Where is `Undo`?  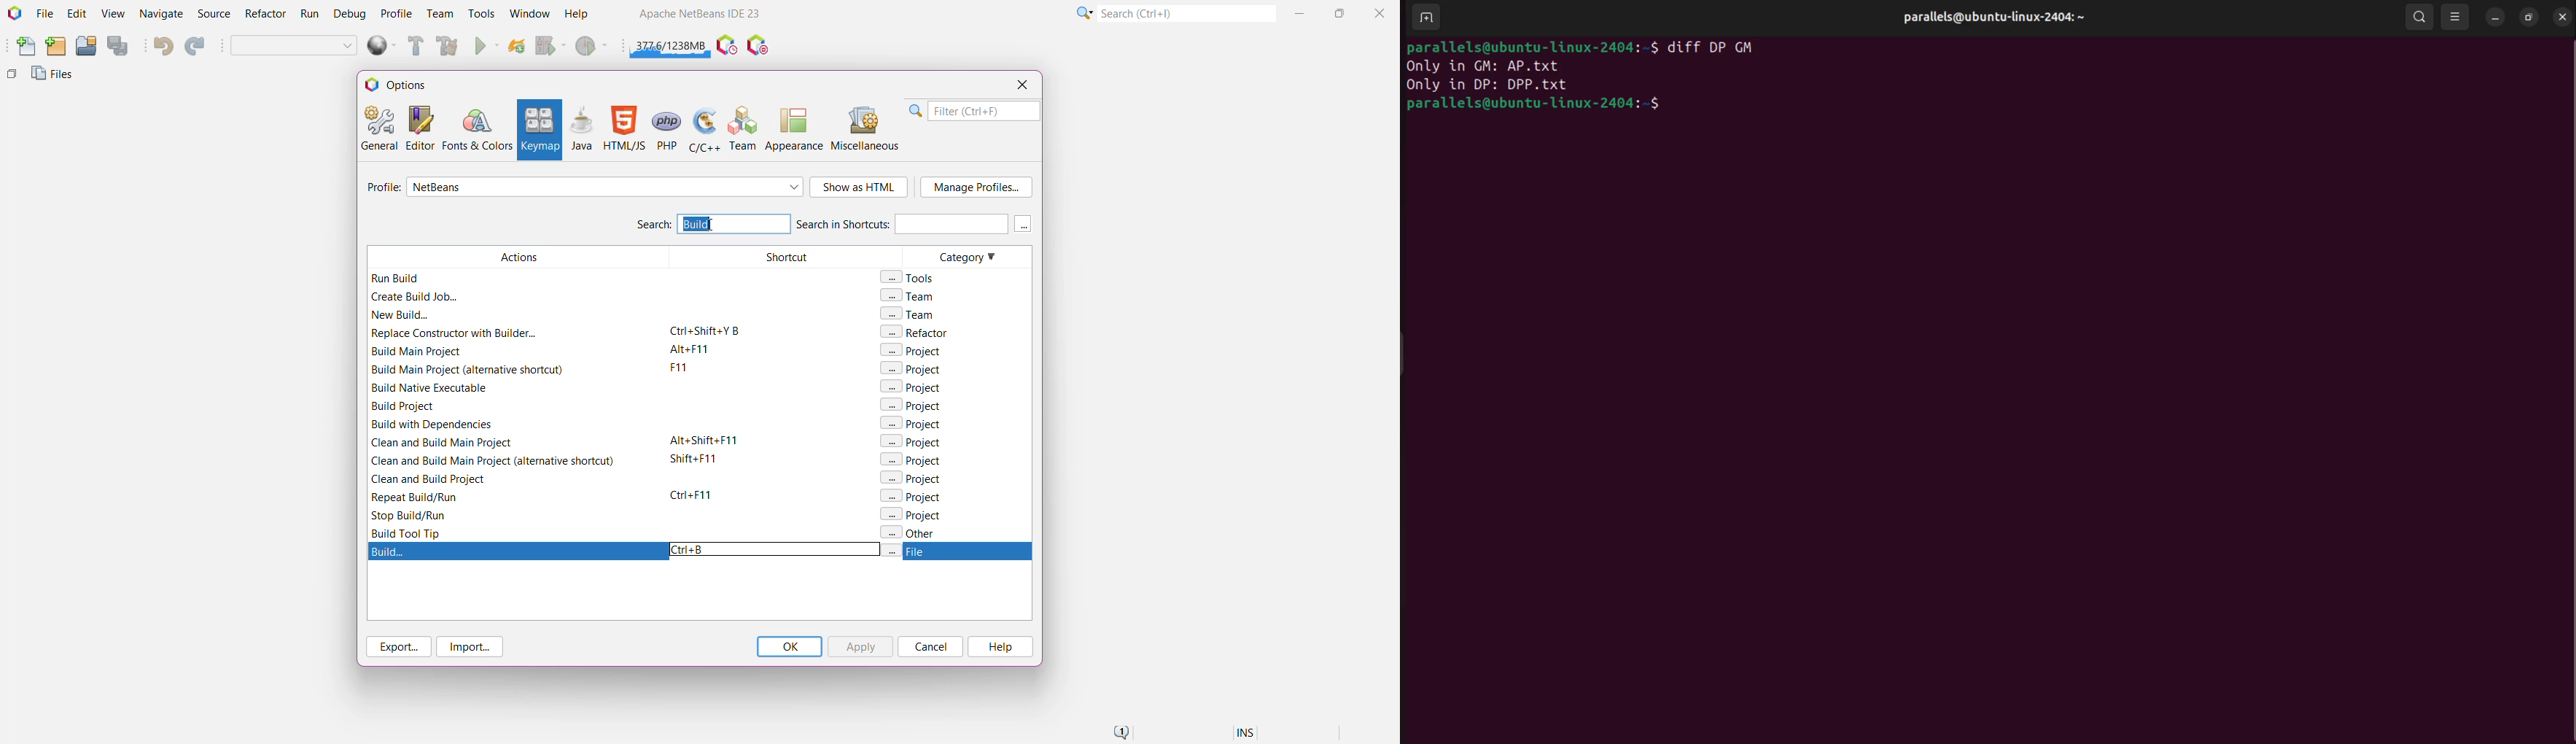 Undo is located at coordinates (162, 46).